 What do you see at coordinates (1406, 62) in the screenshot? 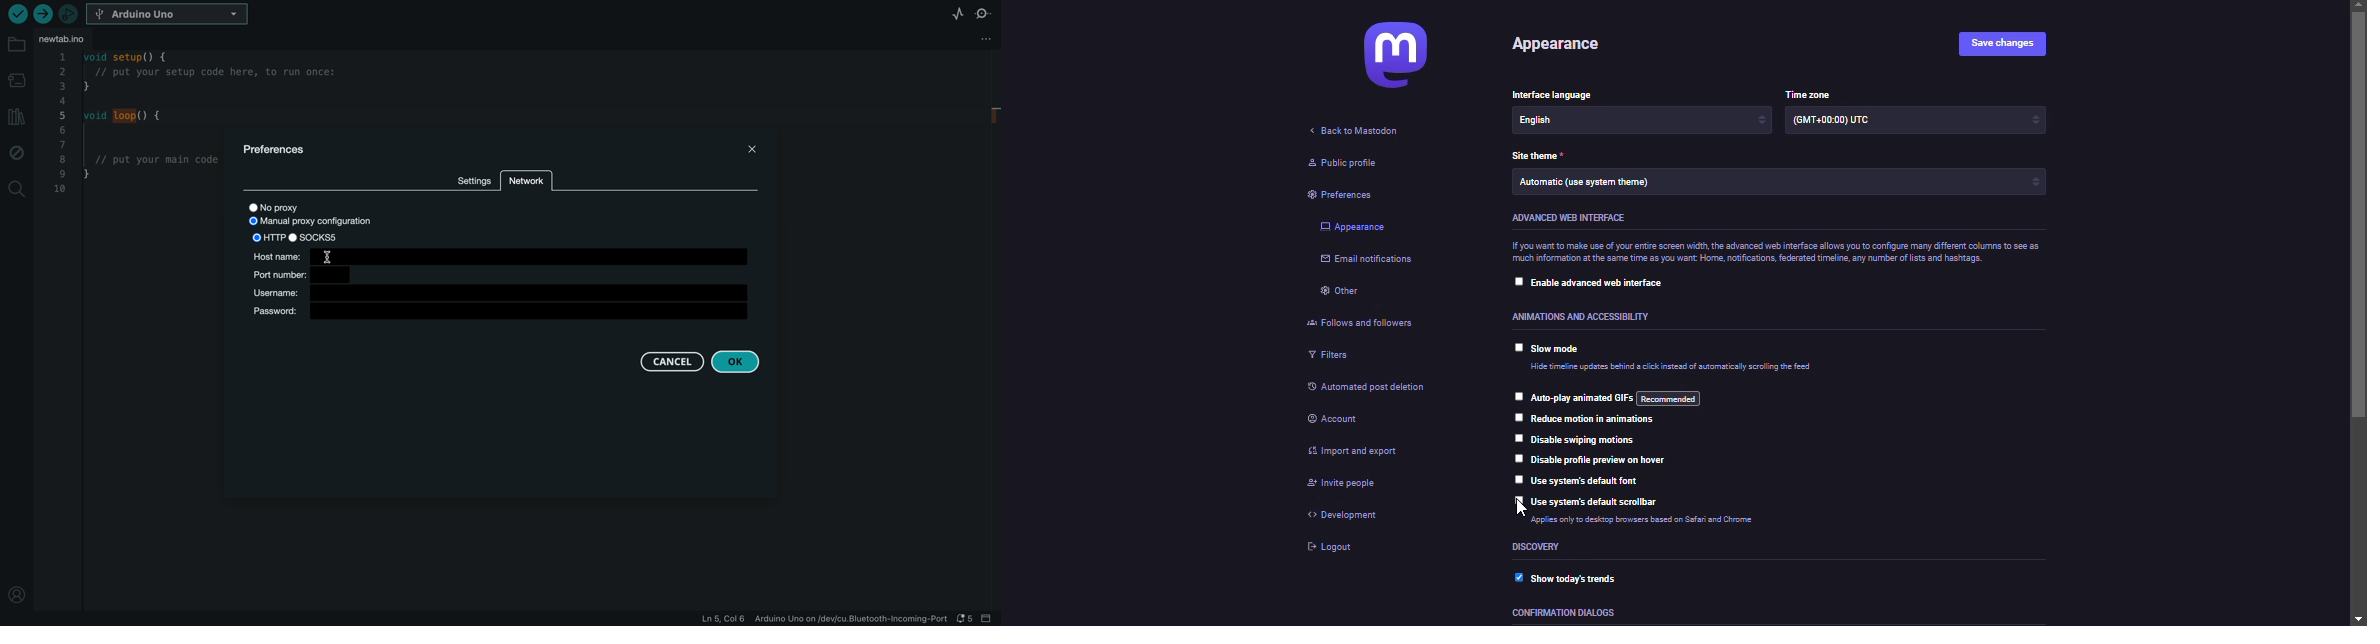
I see `mastodon` at bounding box center [1406, 62].